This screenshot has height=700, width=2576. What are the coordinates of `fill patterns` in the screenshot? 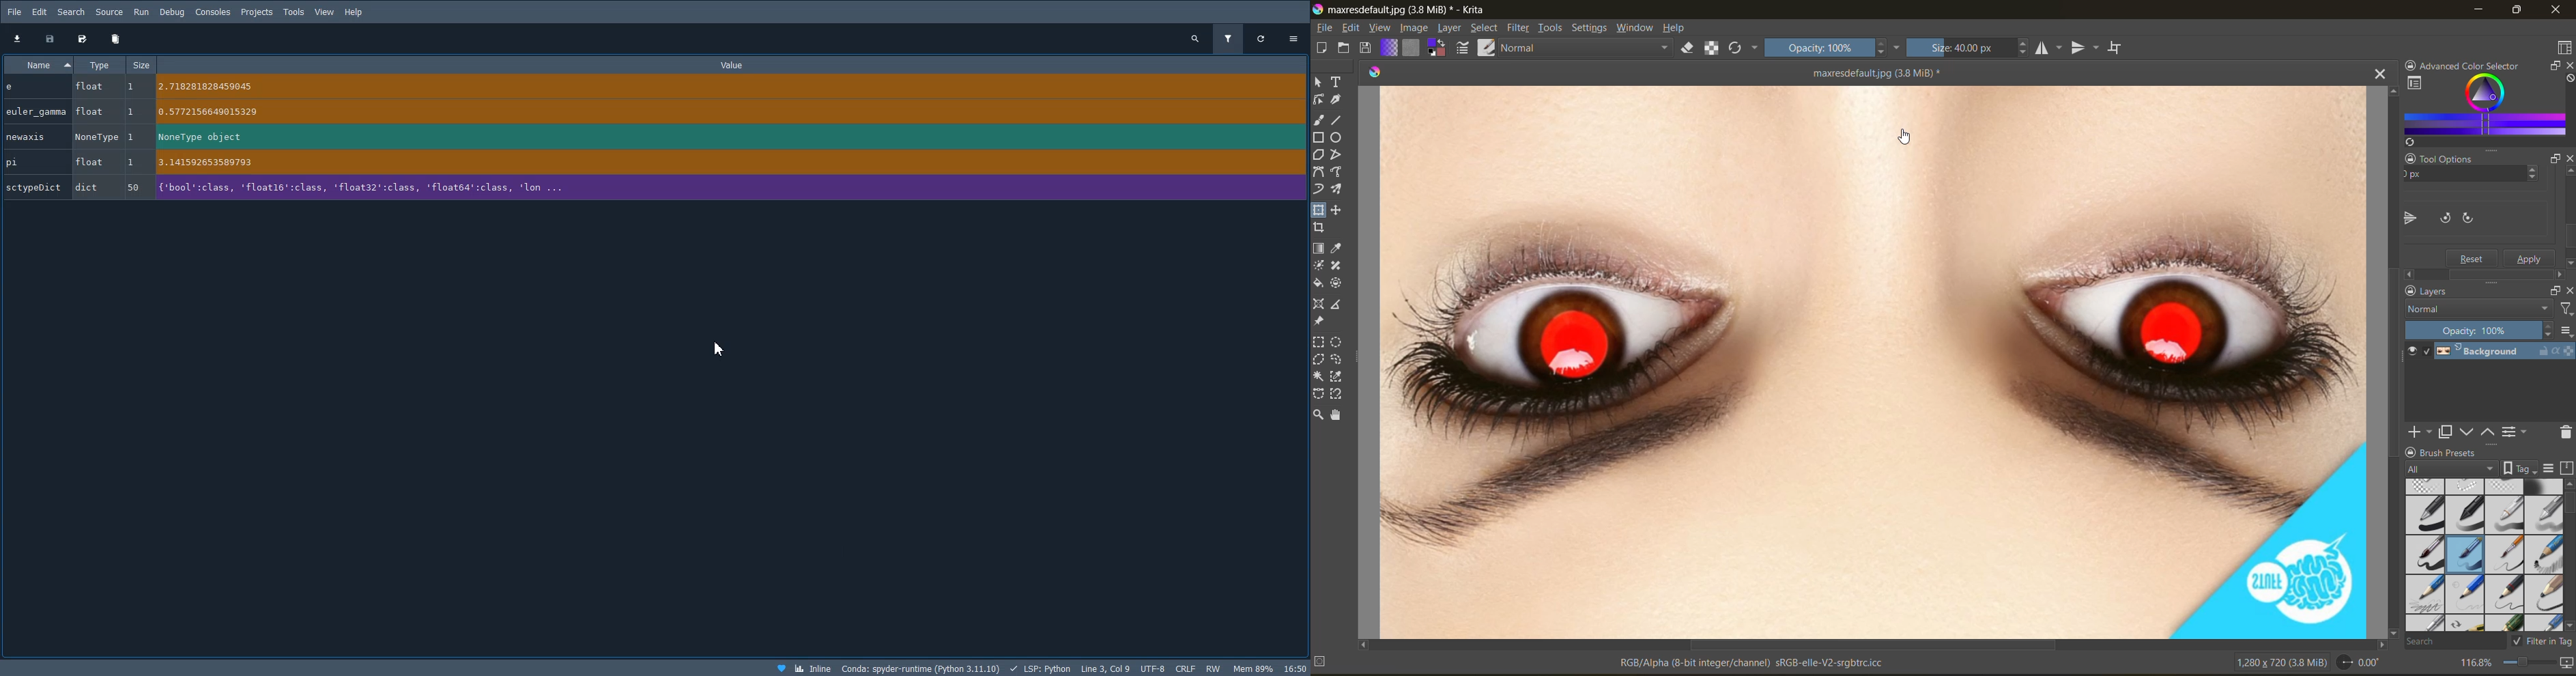 It's located at (1413, 48).